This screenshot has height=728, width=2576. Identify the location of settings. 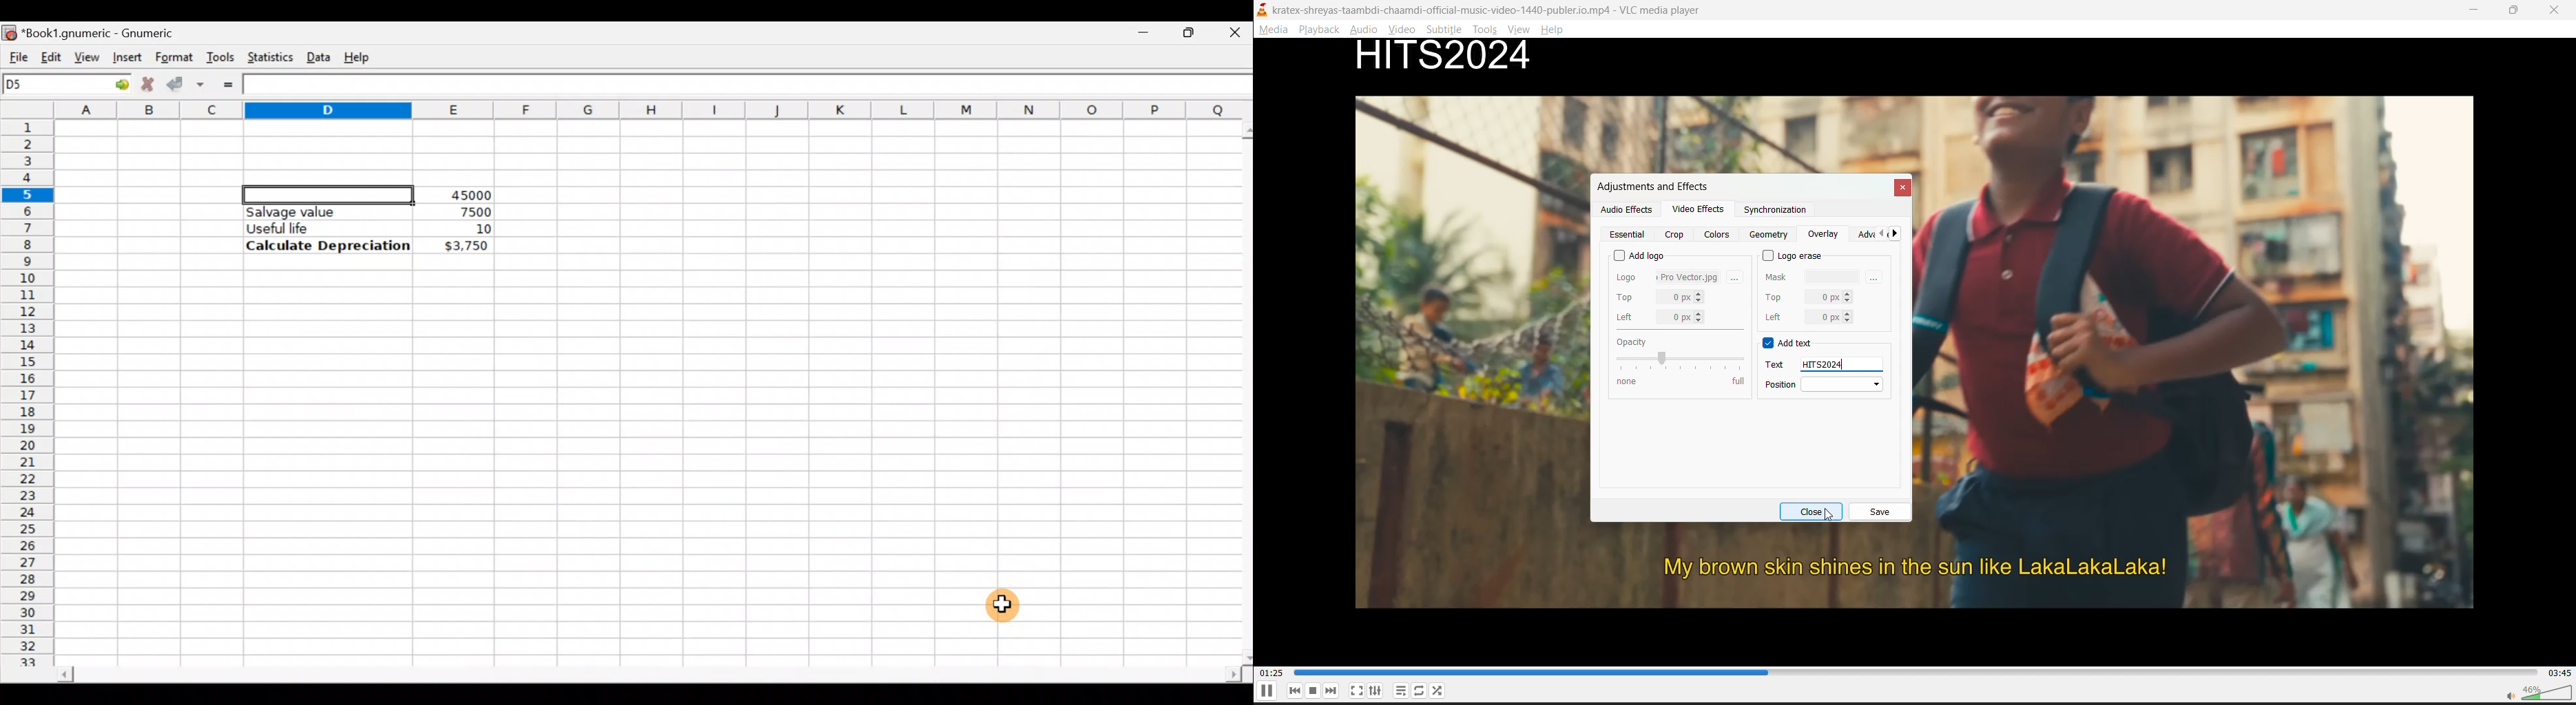
(1378, 691).